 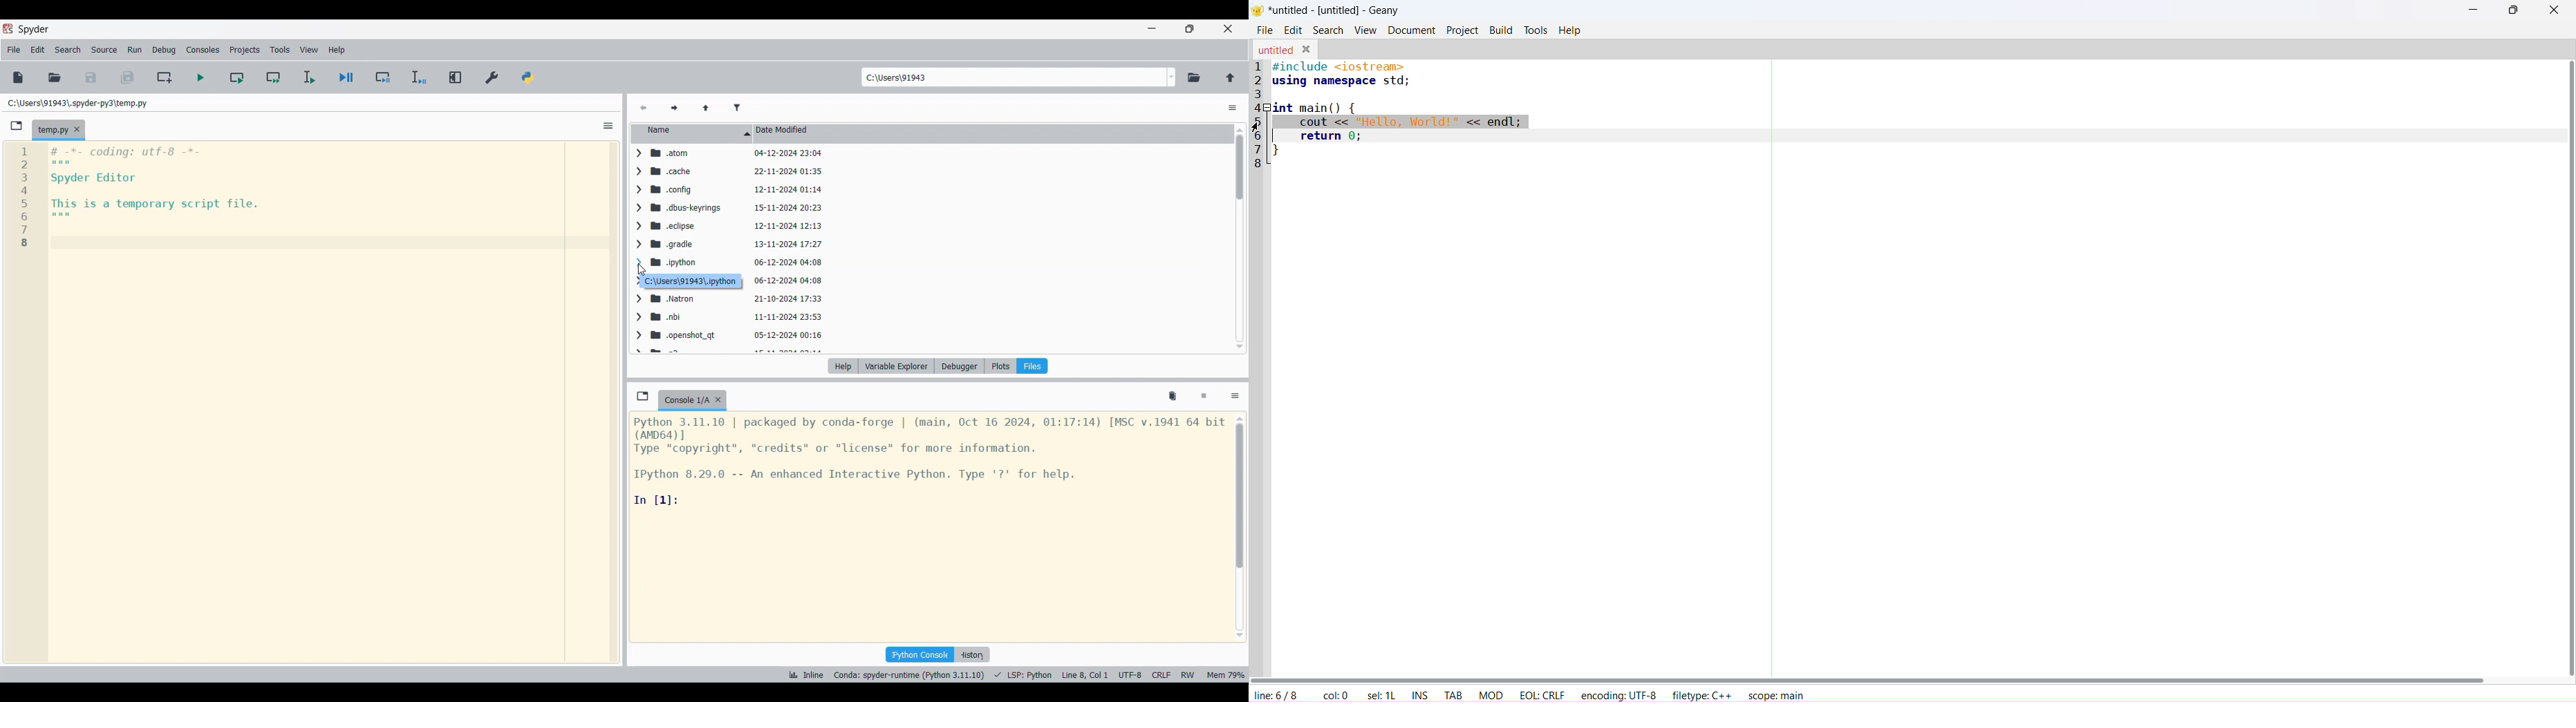 I want to click on Close tab, so click(x=77, y=129).